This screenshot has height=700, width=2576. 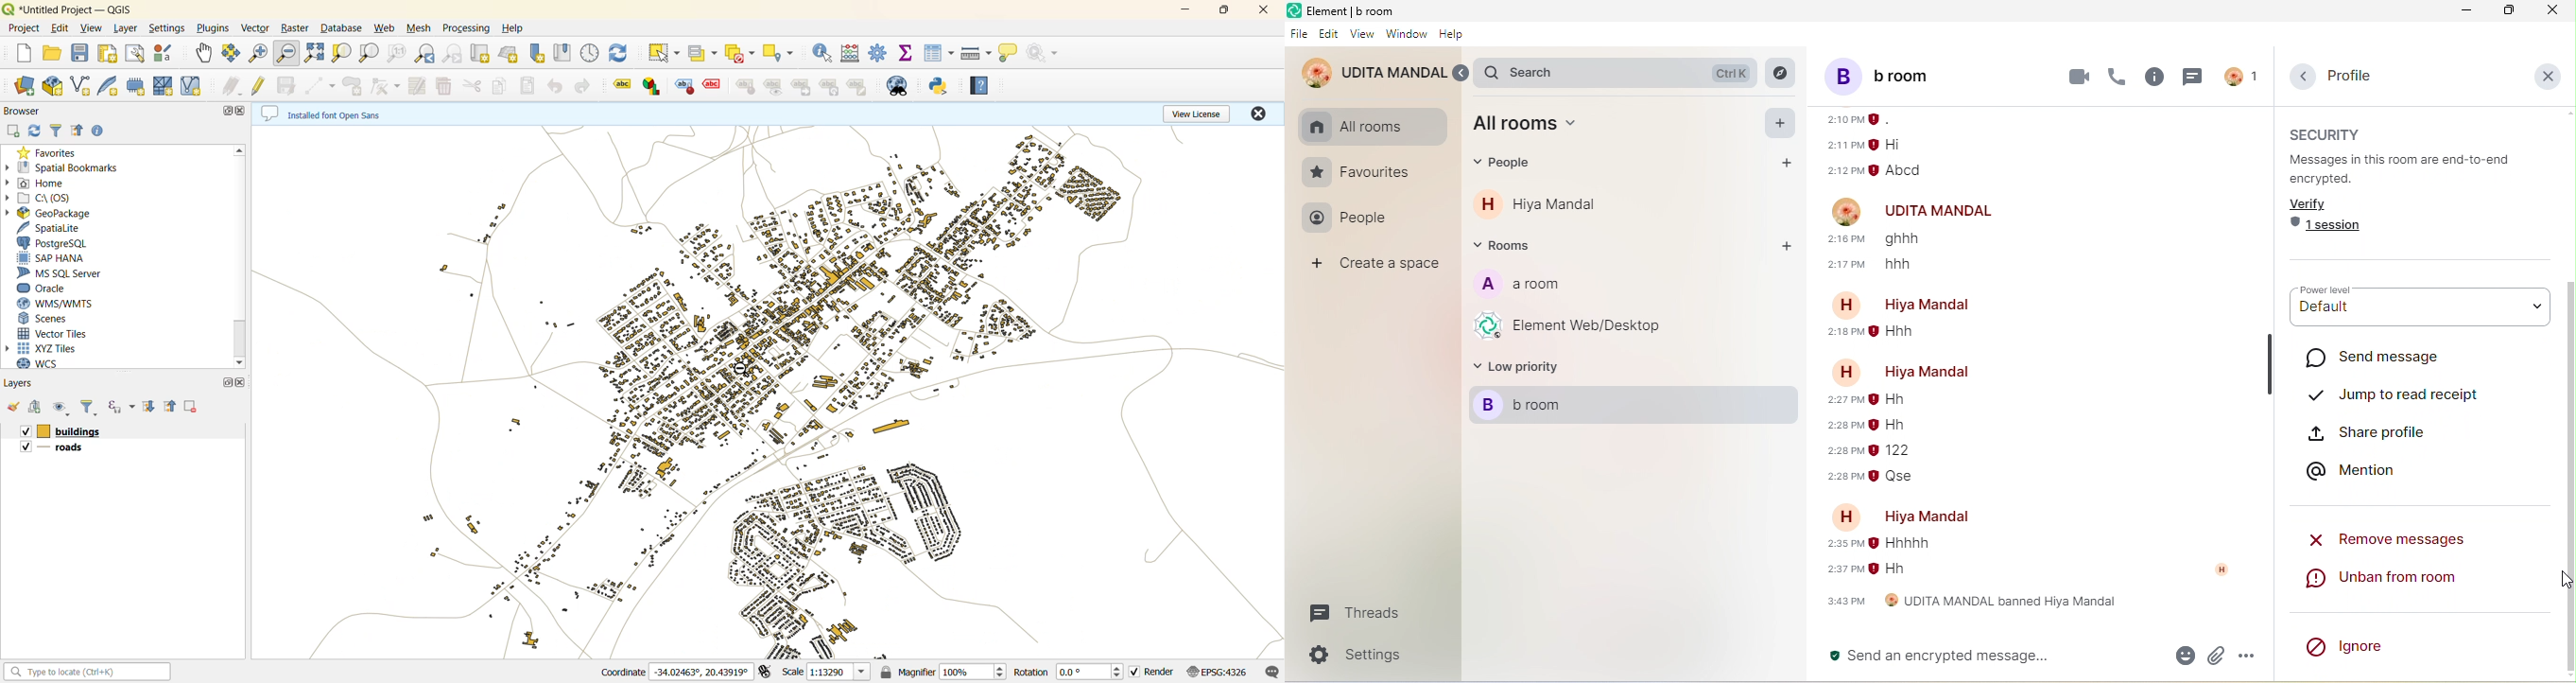 What do you see at coordinates (1883, 559) in the screenshot?
I see `older message of hiya mandal` at bounding box center [1883, 559].